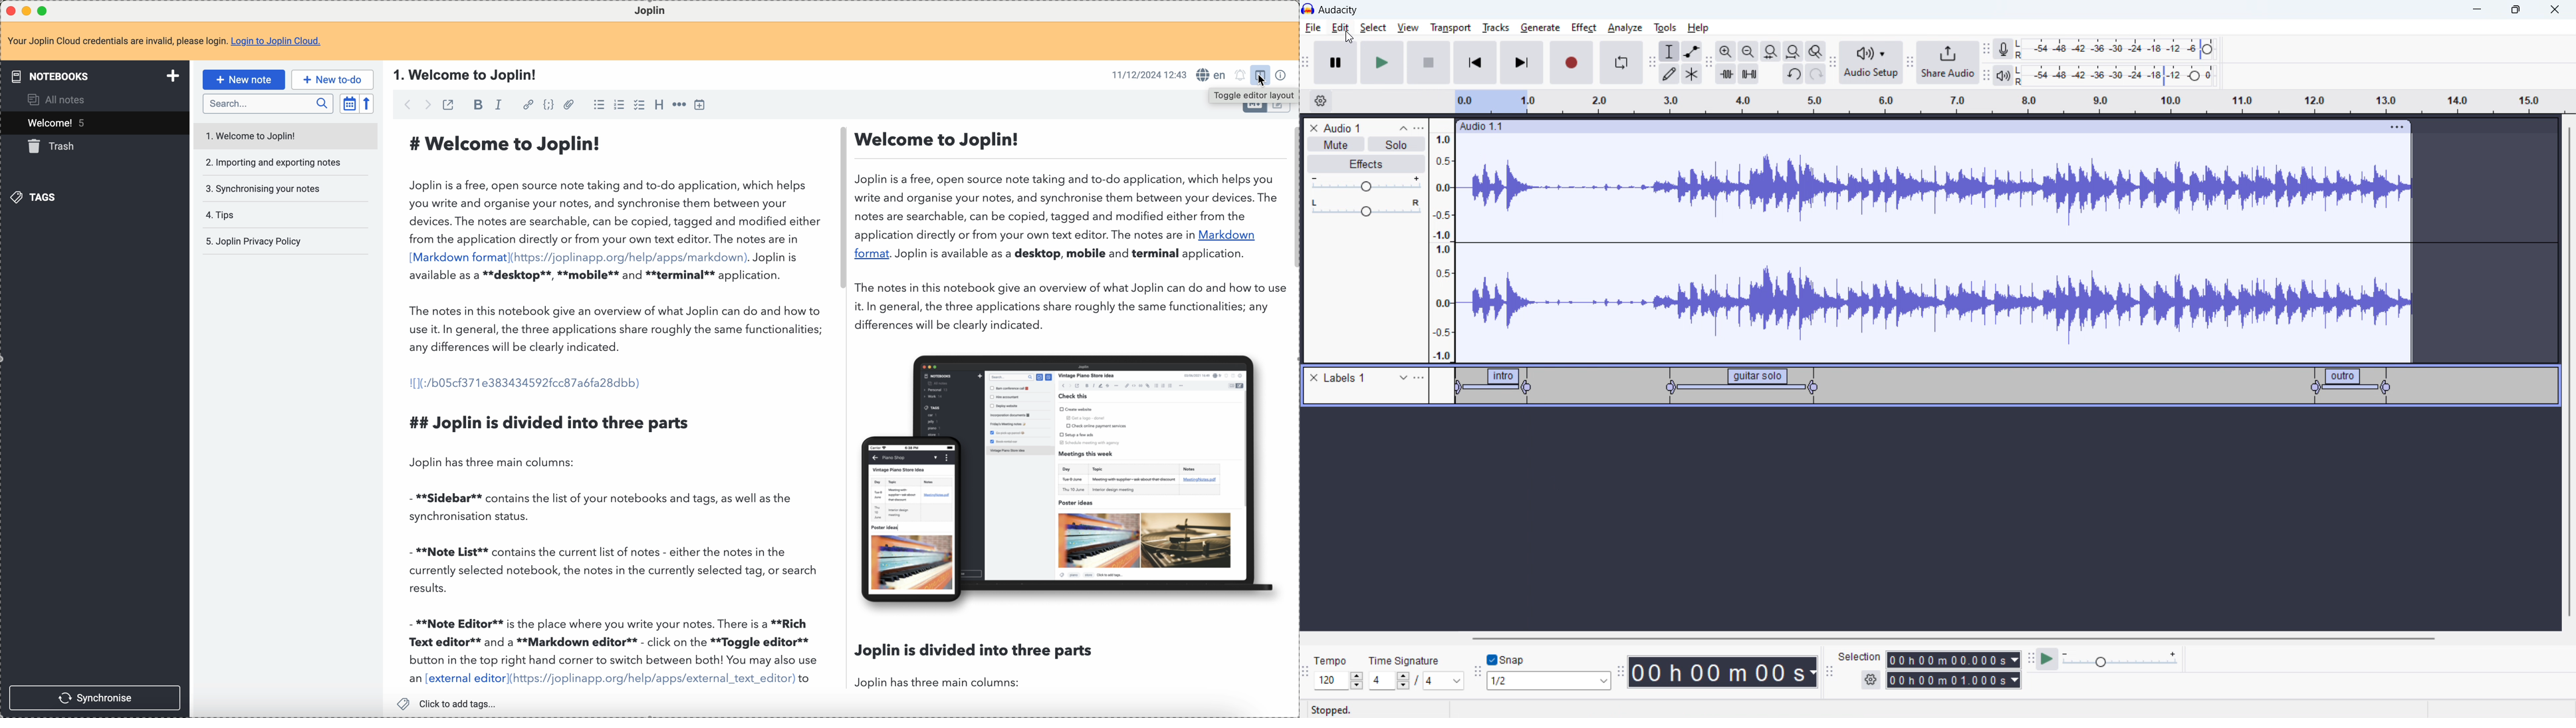 This screenshot has height=728, width=2576. Describe the element at coordinates (946, 683) in the screenshot. I see `Joplin has three main columns:` at that location.